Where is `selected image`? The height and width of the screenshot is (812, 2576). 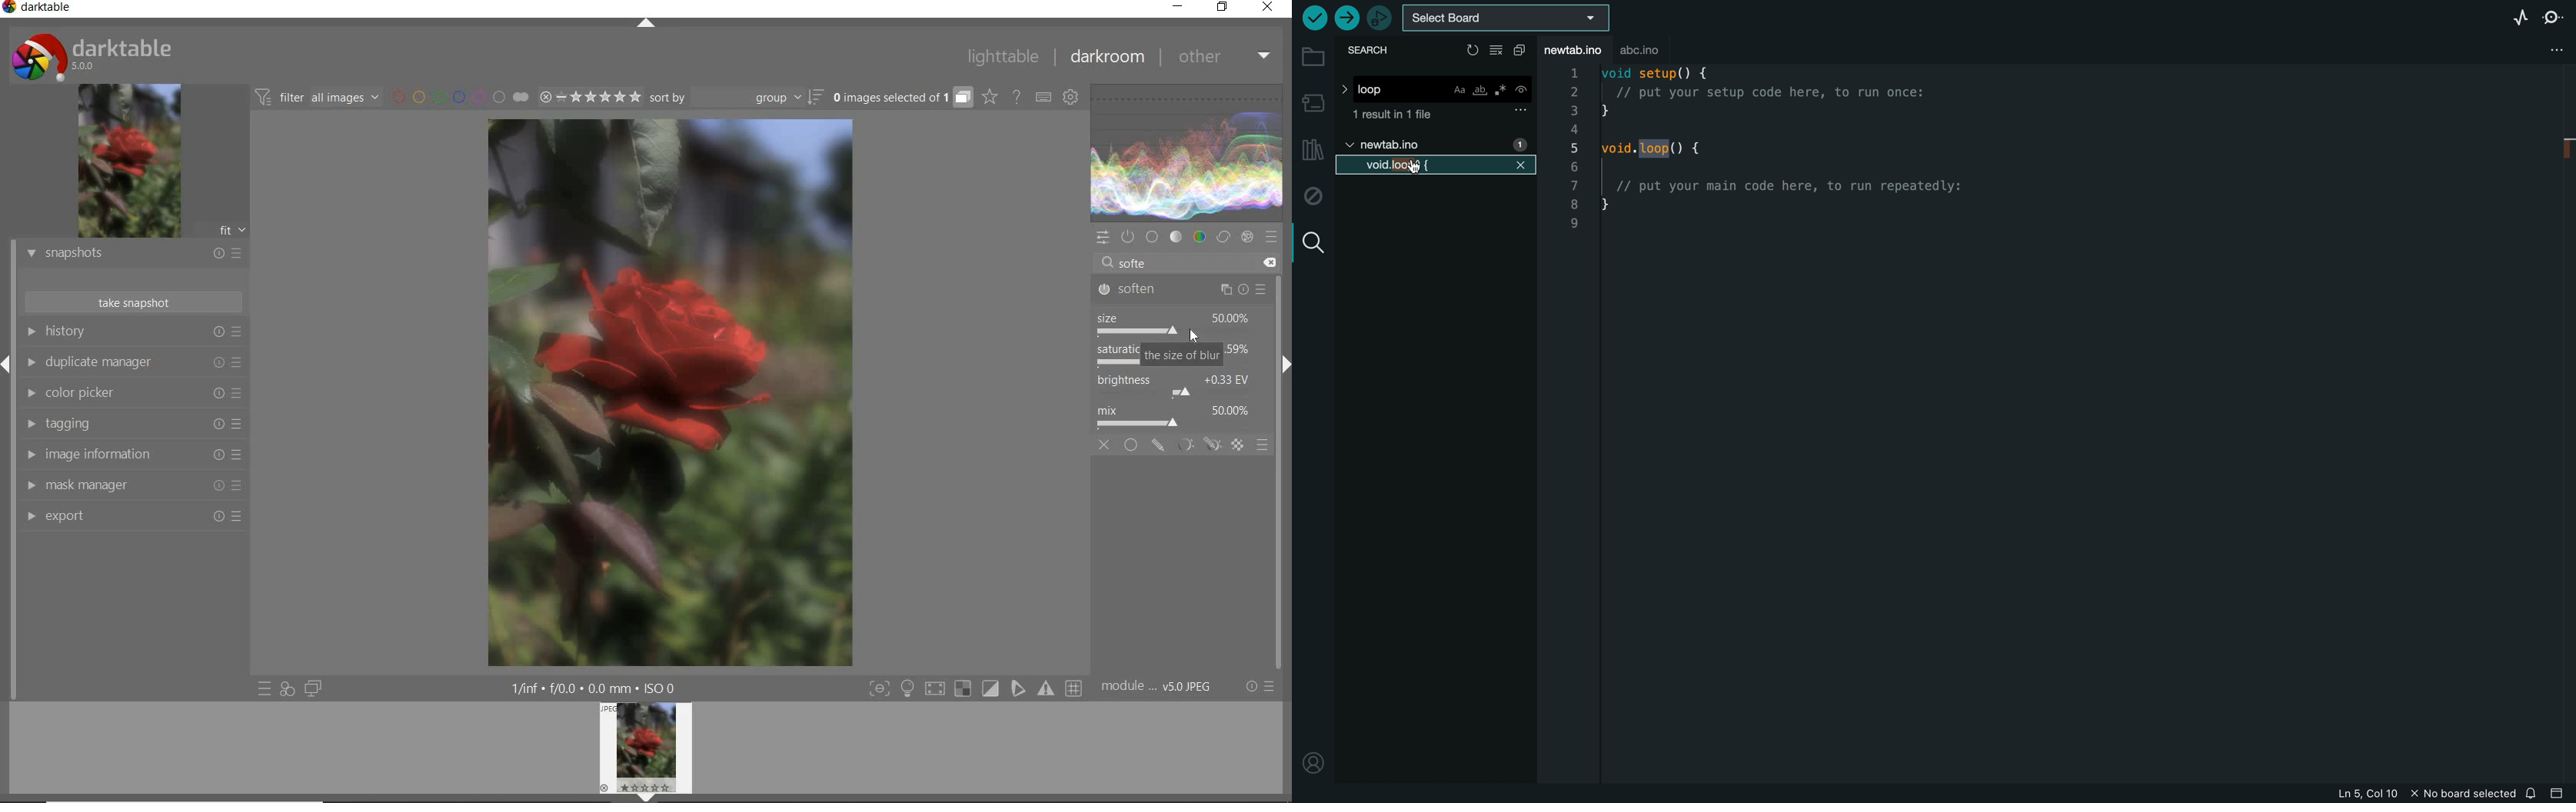
selected image is located at coordinates (669, 392).